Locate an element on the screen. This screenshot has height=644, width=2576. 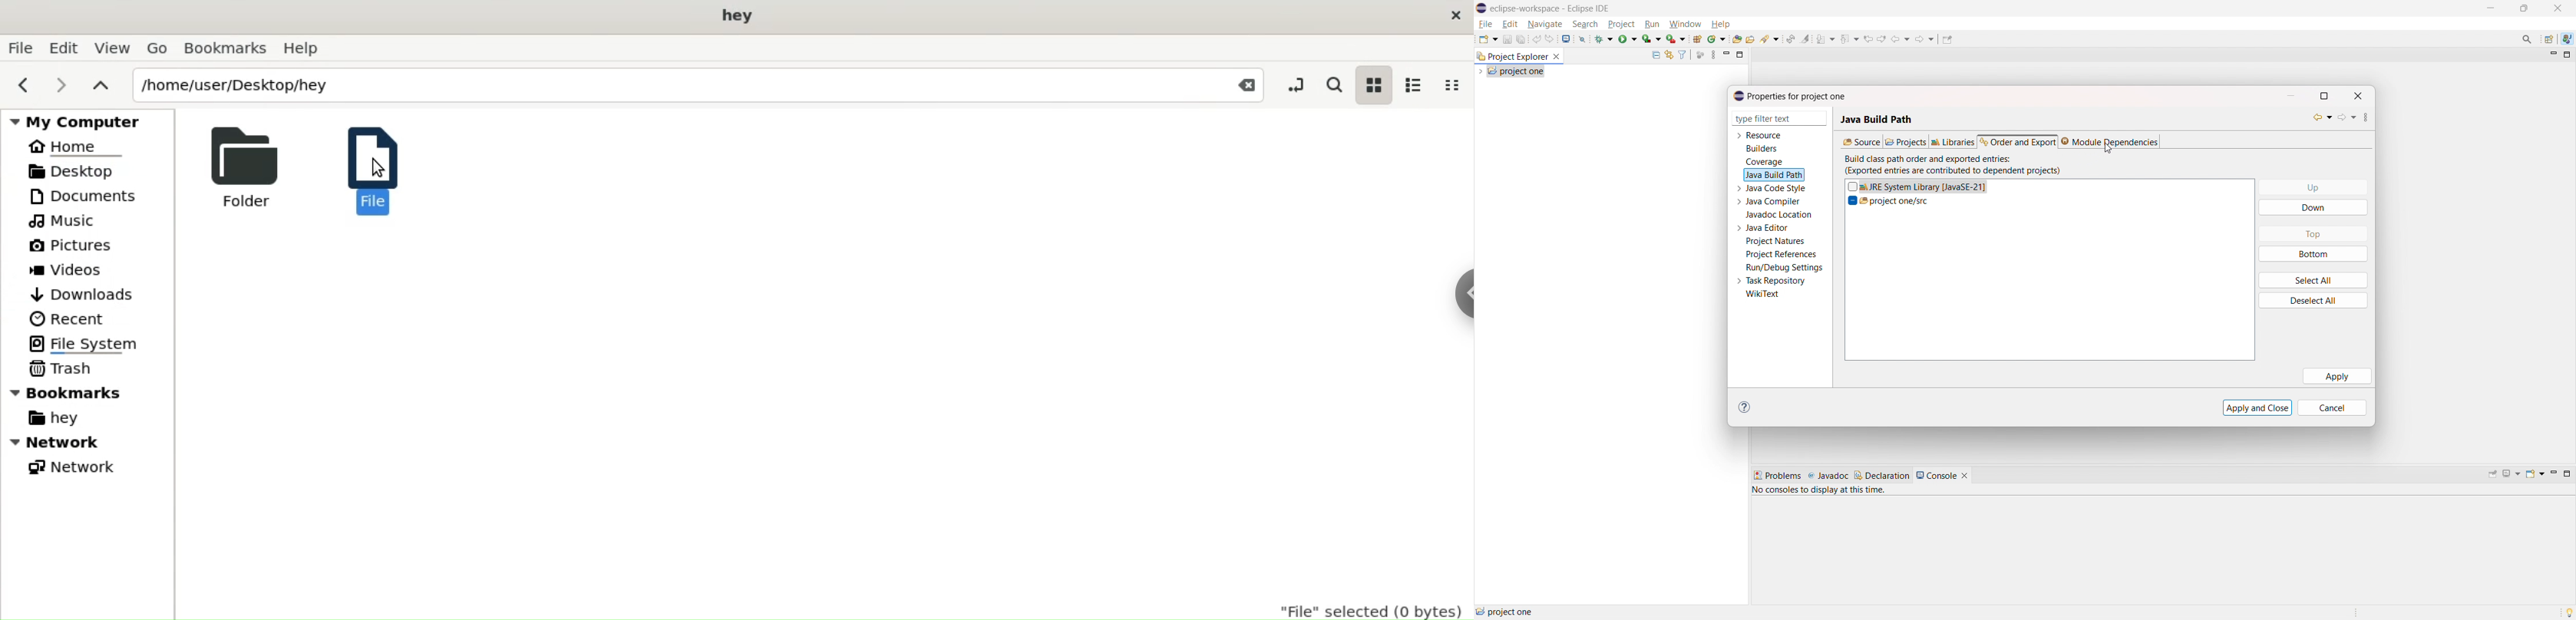
Videos is located at coordinates (78, 270).